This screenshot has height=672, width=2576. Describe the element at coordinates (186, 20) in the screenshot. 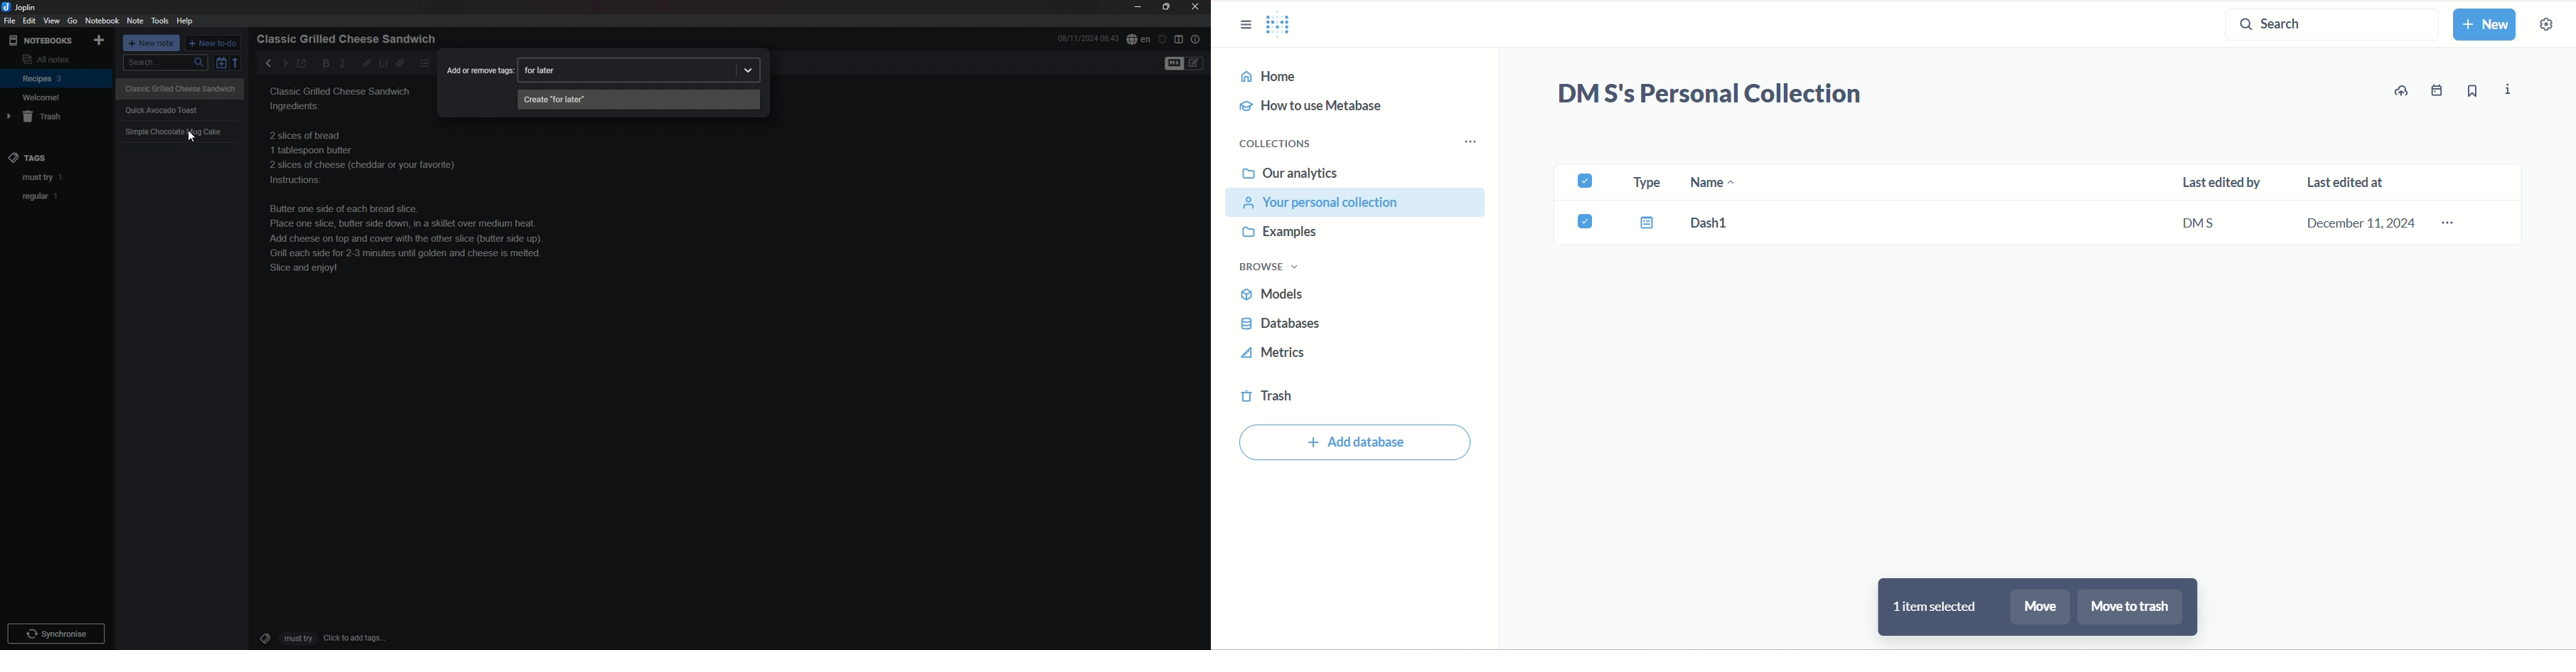

I see `Help` at that location.